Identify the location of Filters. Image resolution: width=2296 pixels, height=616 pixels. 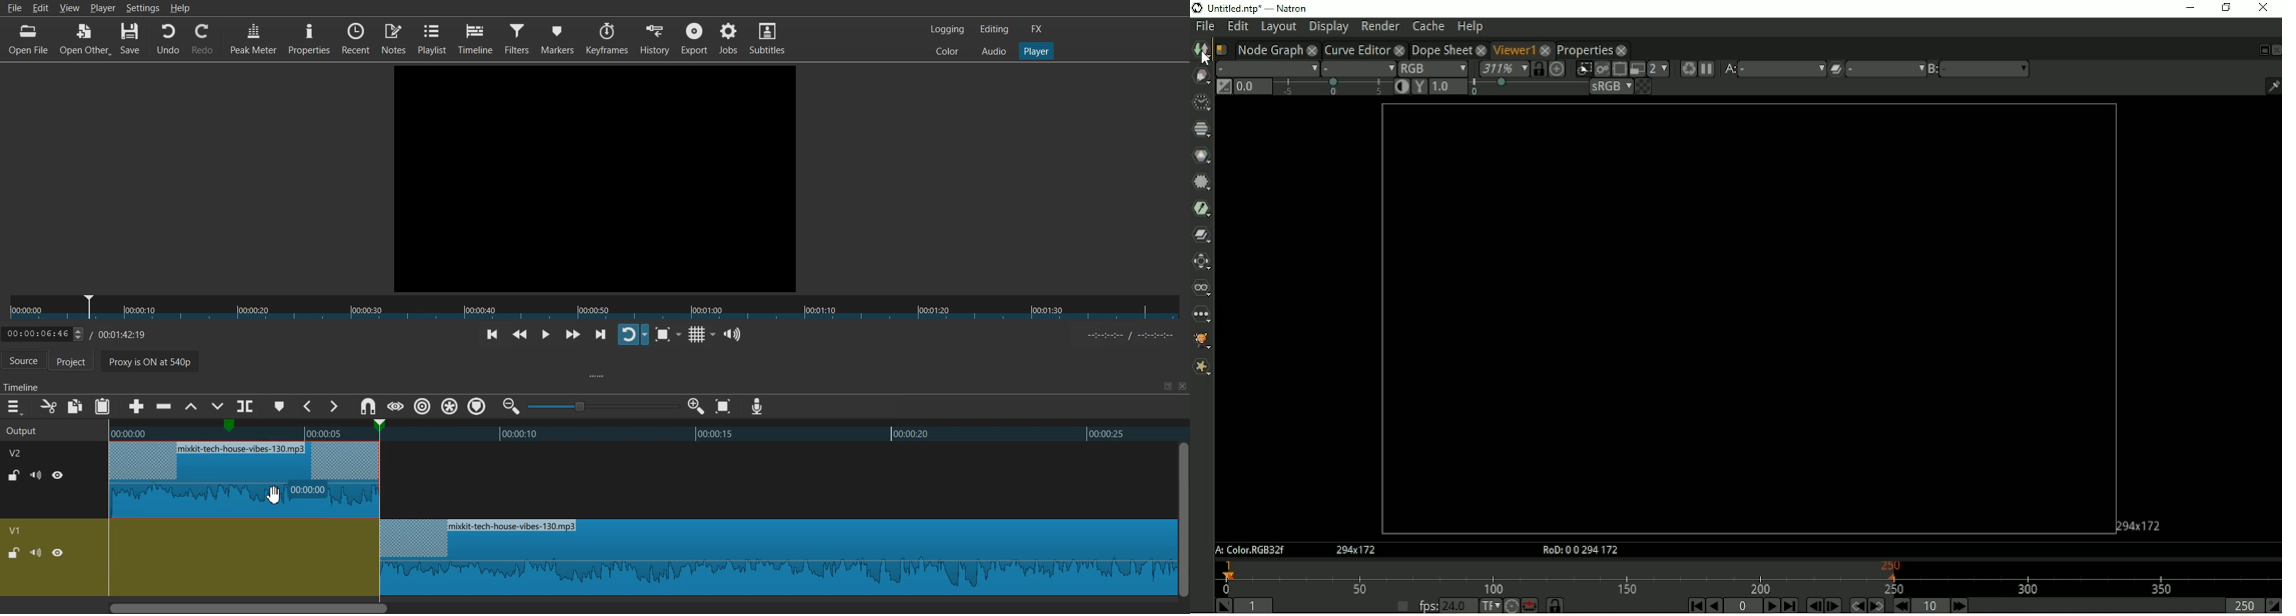
(519, 37).